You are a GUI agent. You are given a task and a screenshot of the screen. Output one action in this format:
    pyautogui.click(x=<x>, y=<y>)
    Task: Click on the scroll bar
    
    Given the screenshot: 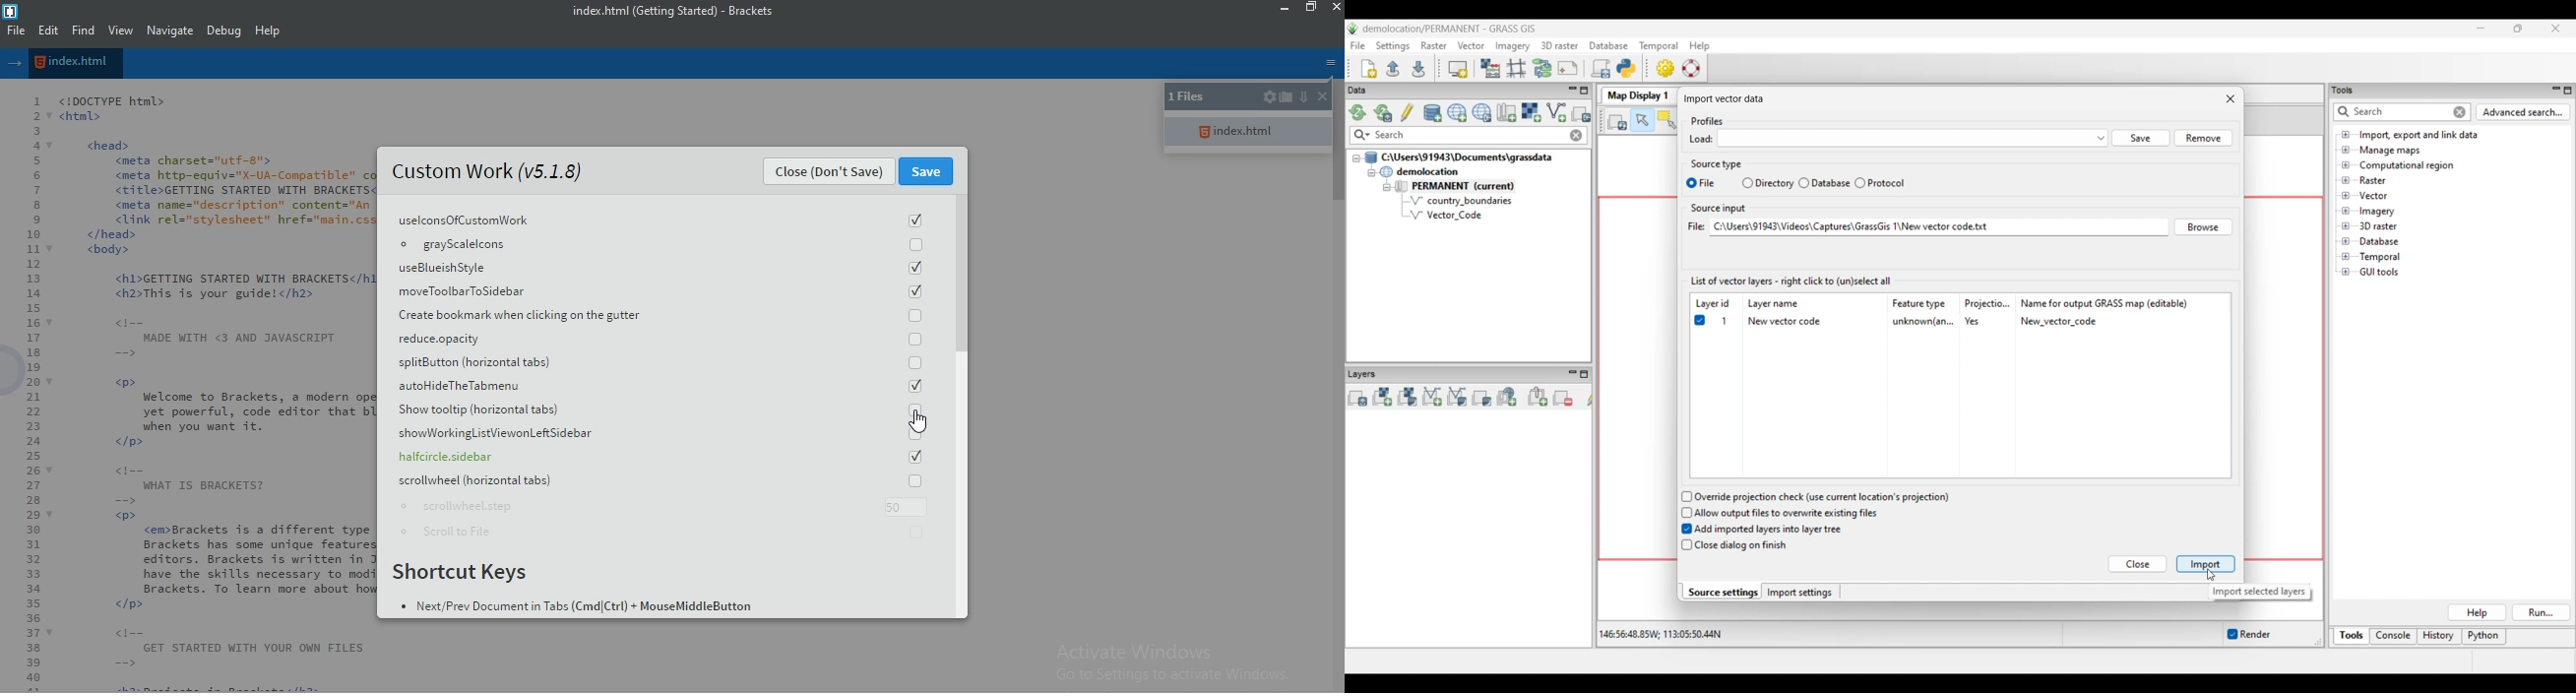 What is the action you would take?
    pyautogui.click(x=1336, y=145)
    